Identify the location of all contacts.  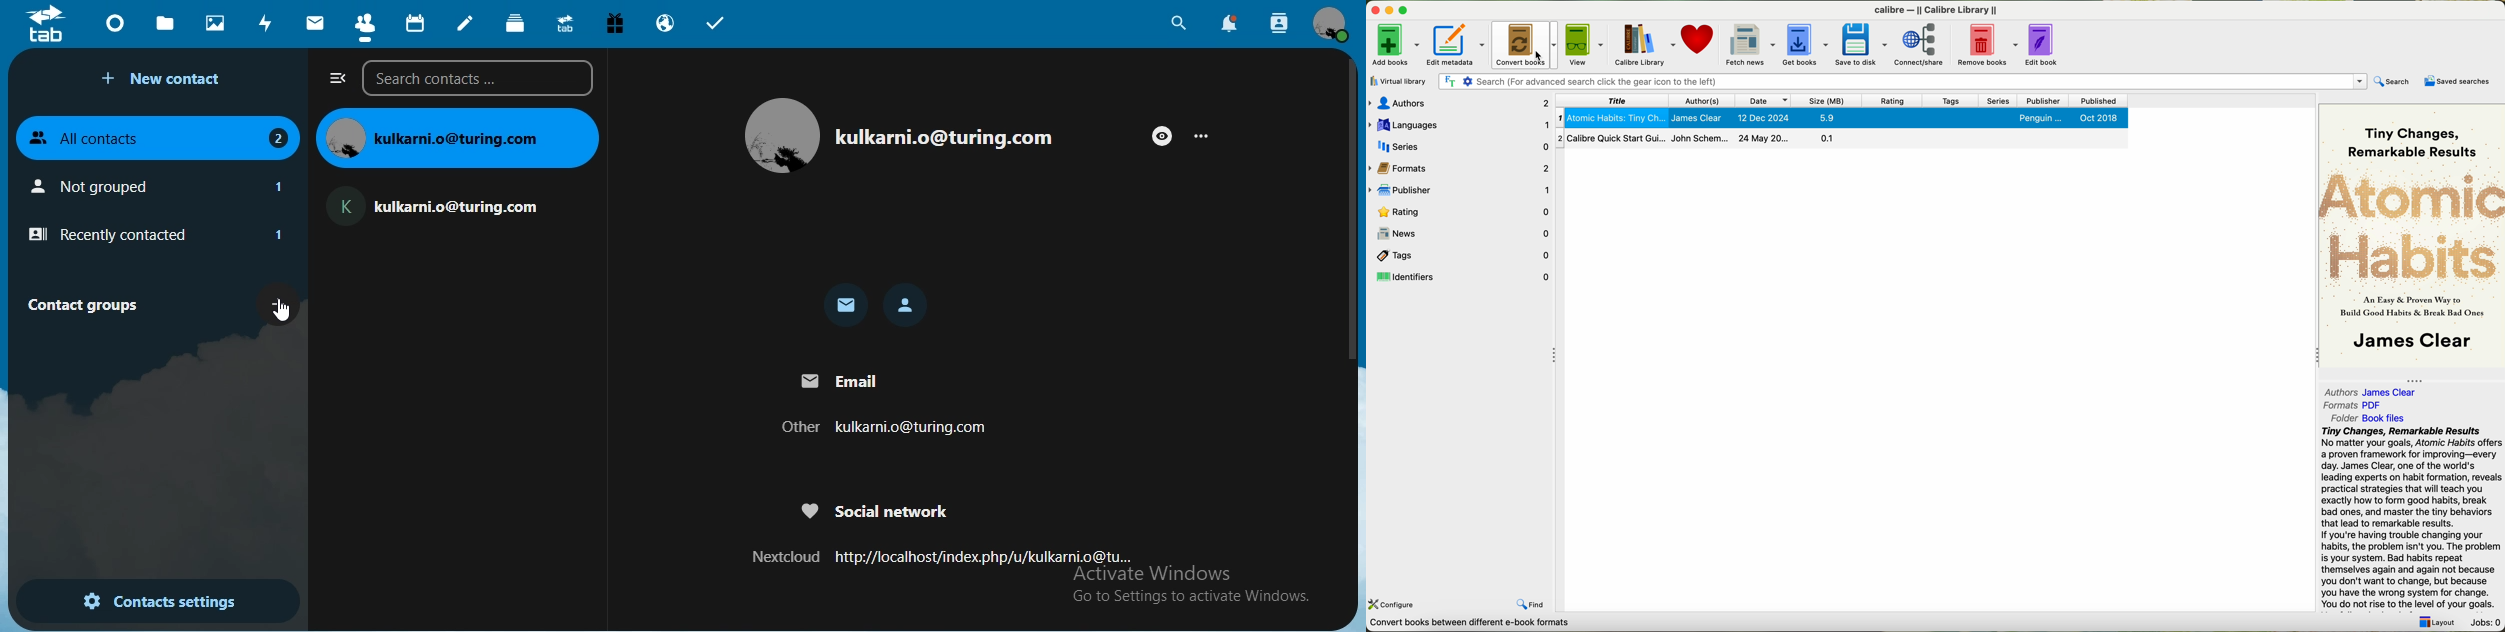
(159, 135).